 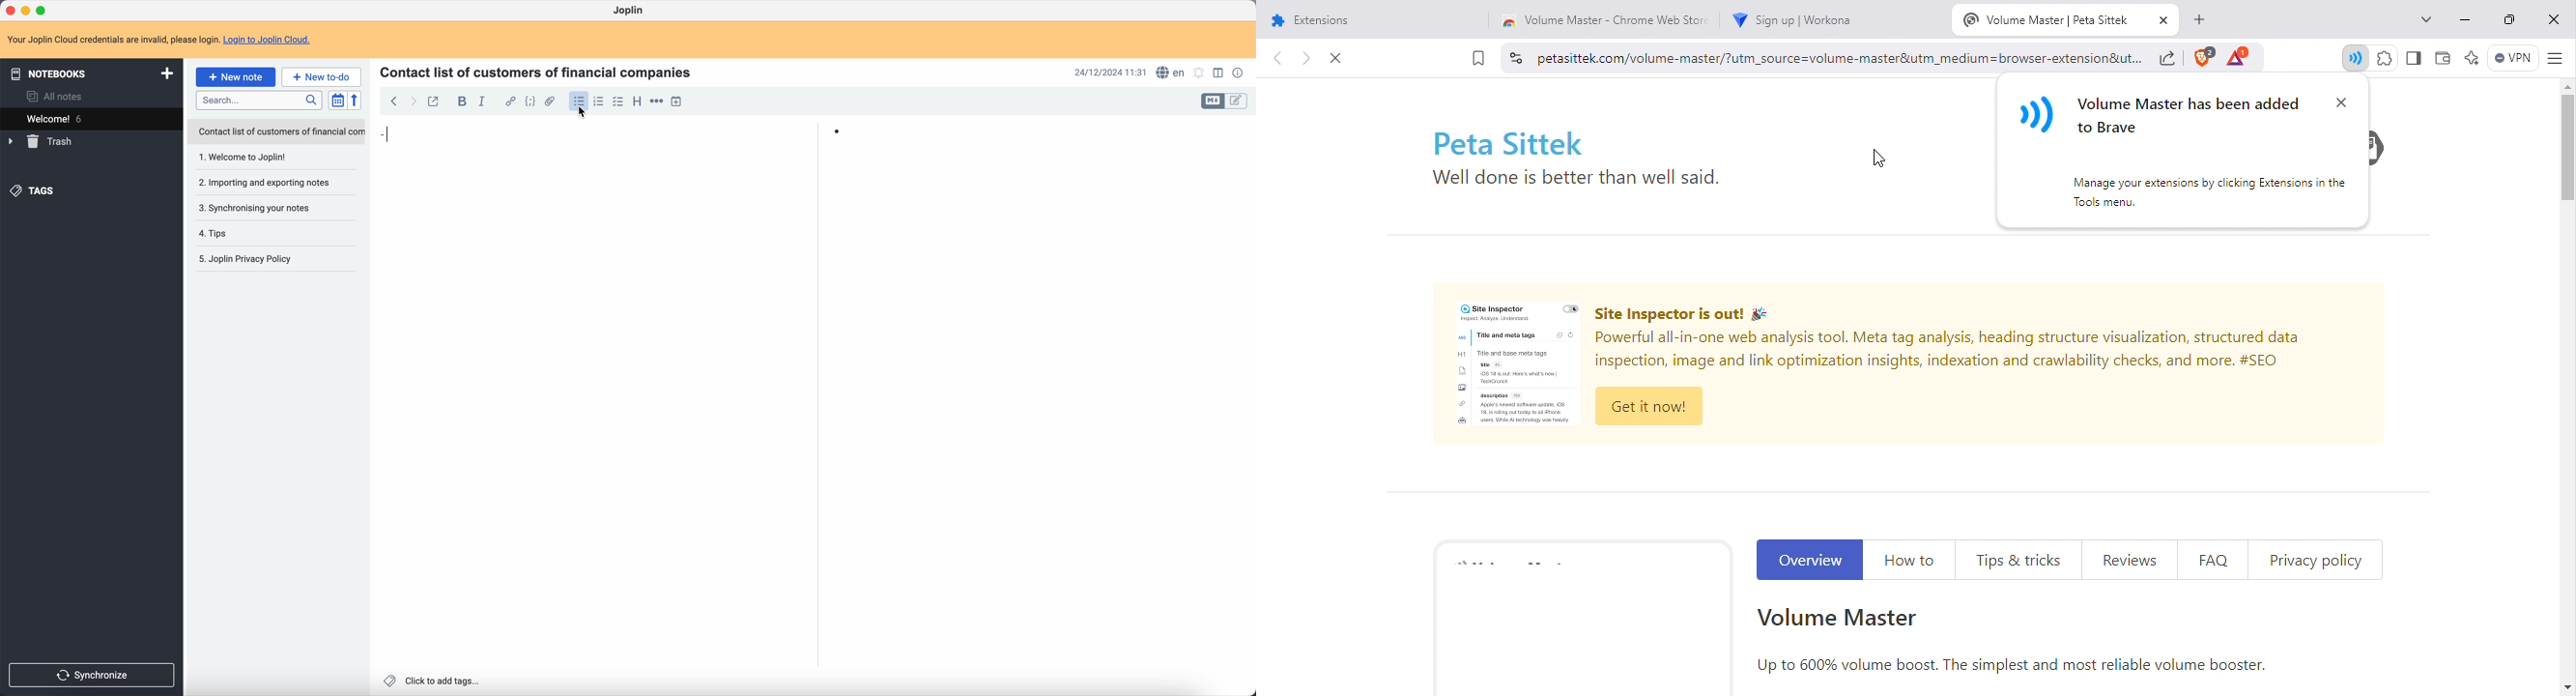 What do you see at coordinates (814, 211) in the screenshot?
I see `scroll bar` at bounding box center [814, 211].